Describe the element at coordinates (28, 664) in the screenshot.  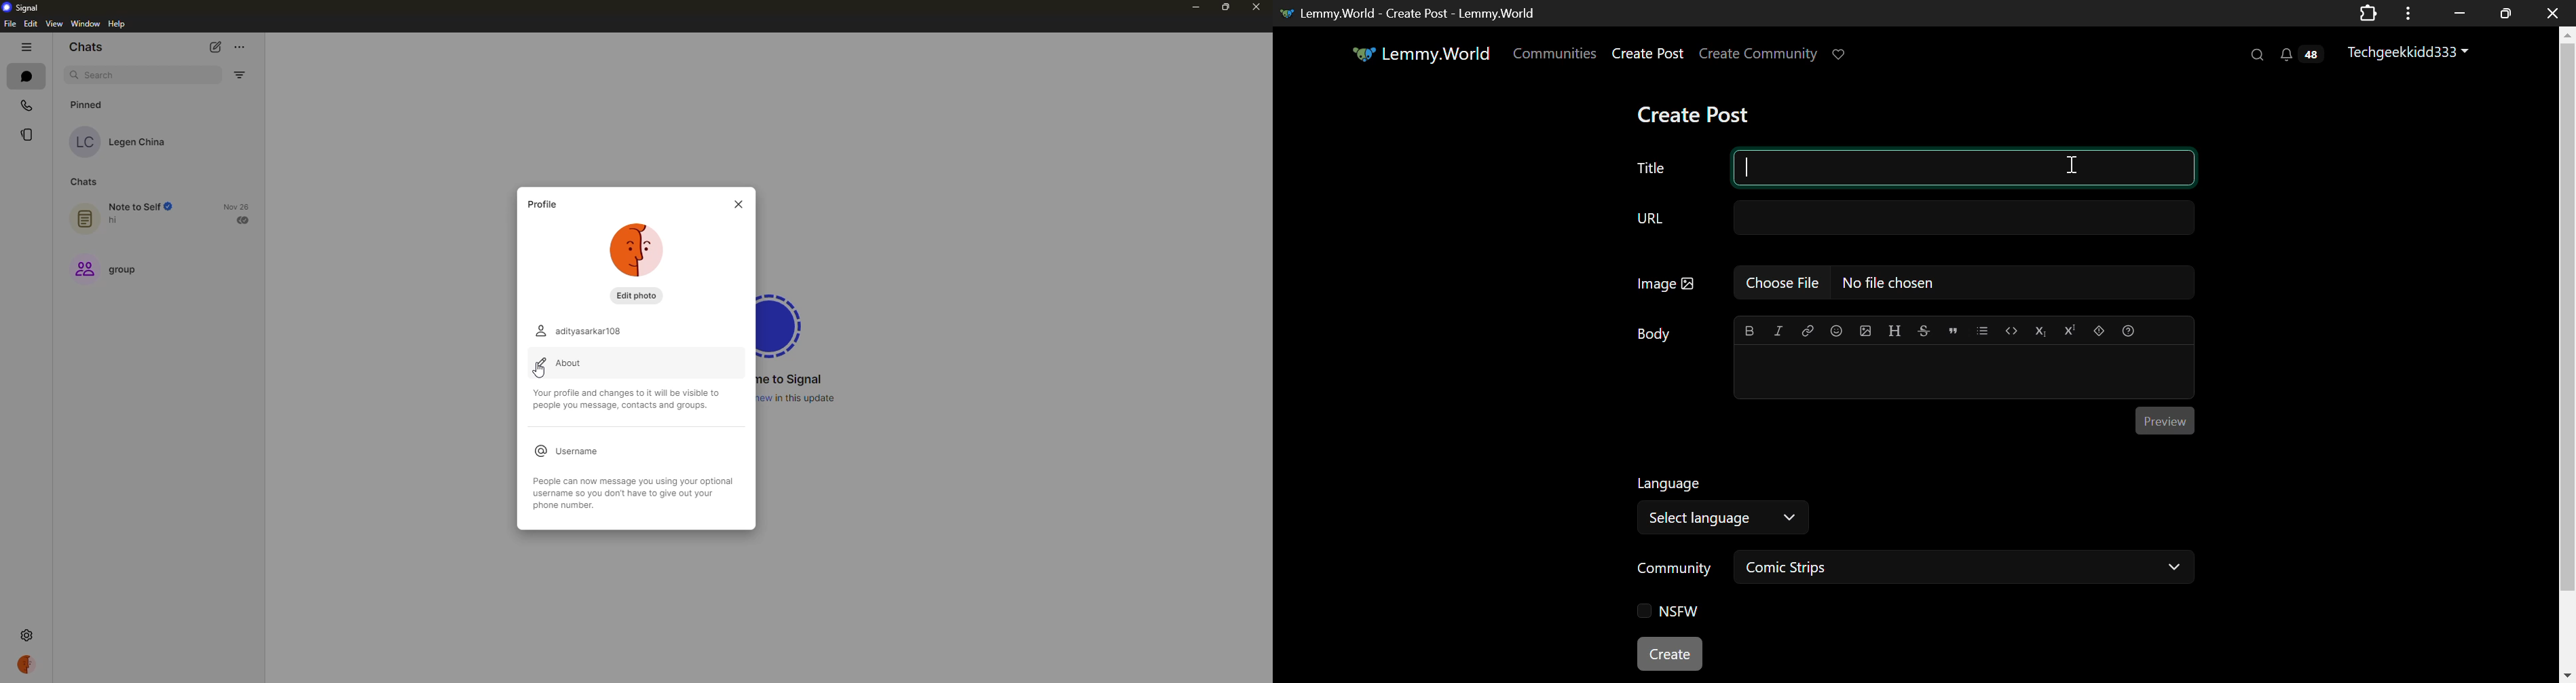
I see `profile` at that location.